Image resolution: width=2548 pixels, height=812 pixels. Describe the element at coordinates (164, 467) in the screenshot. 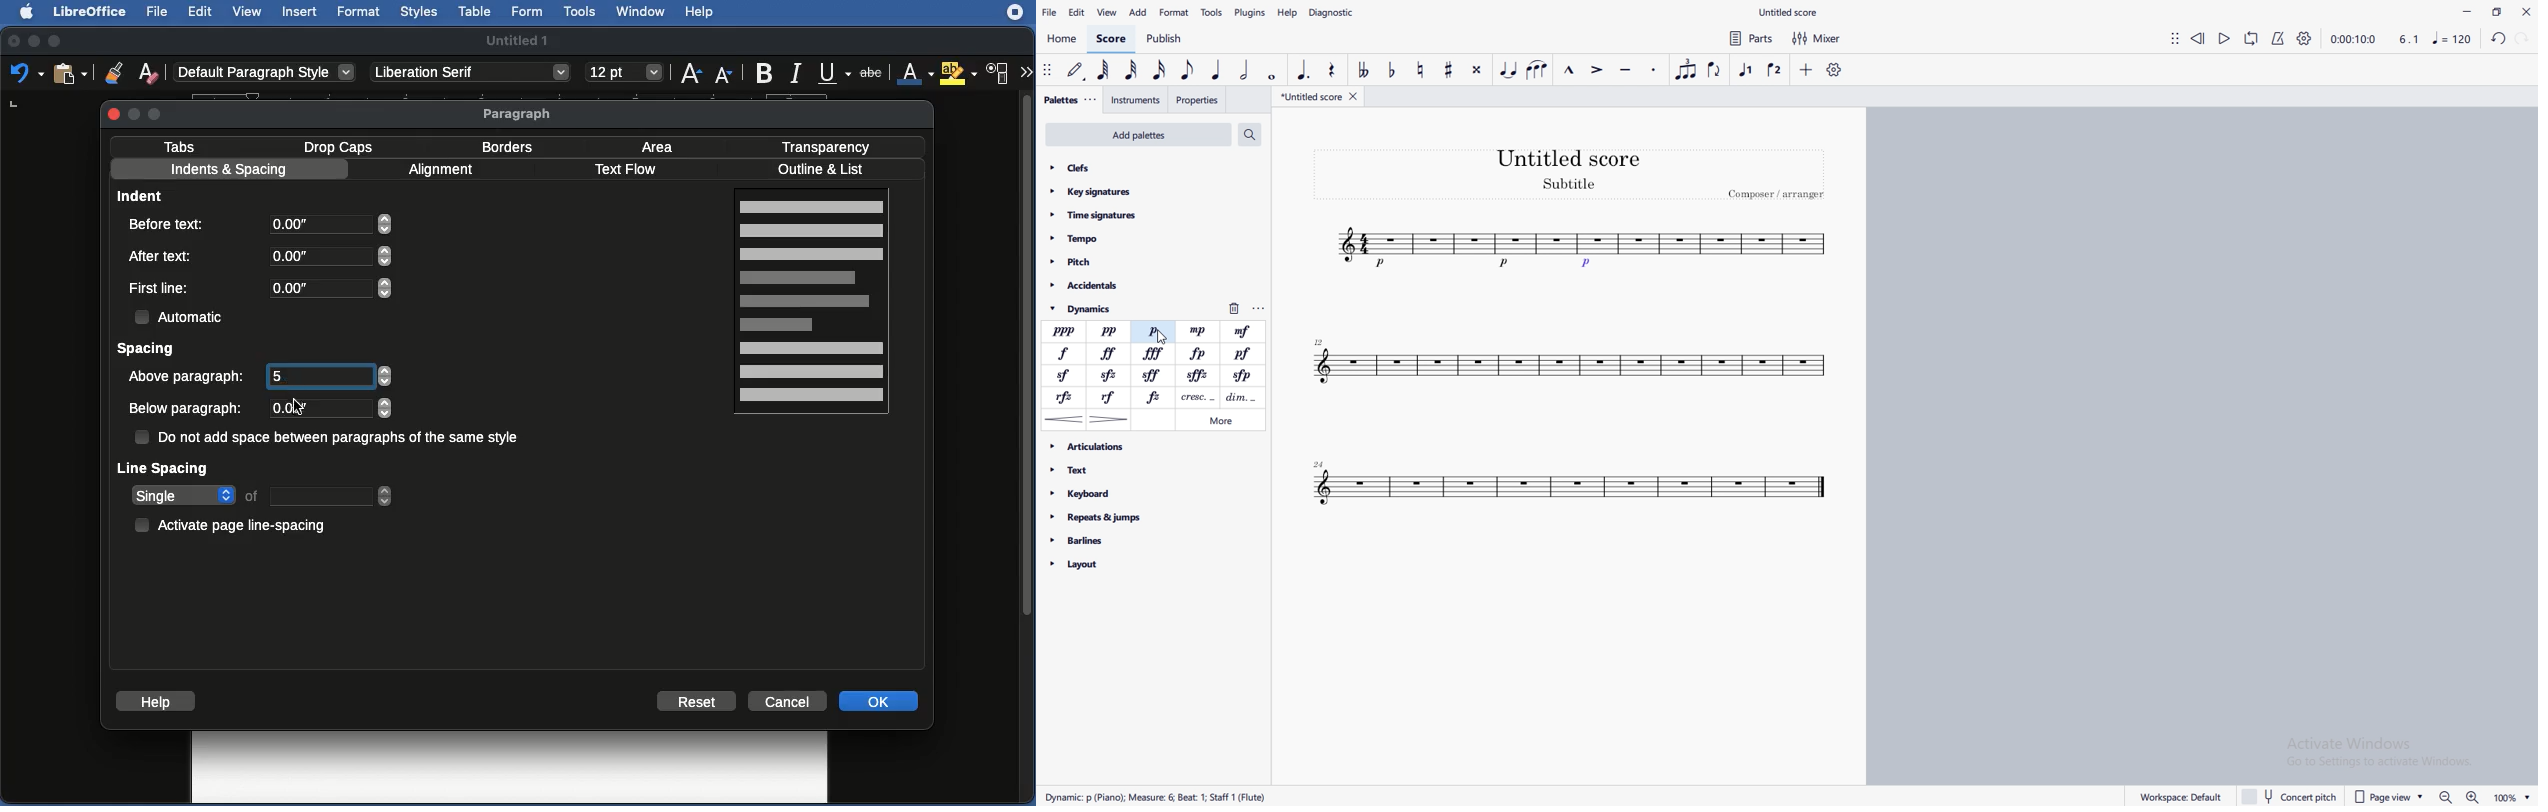

I see `Line spacing ` at that location.